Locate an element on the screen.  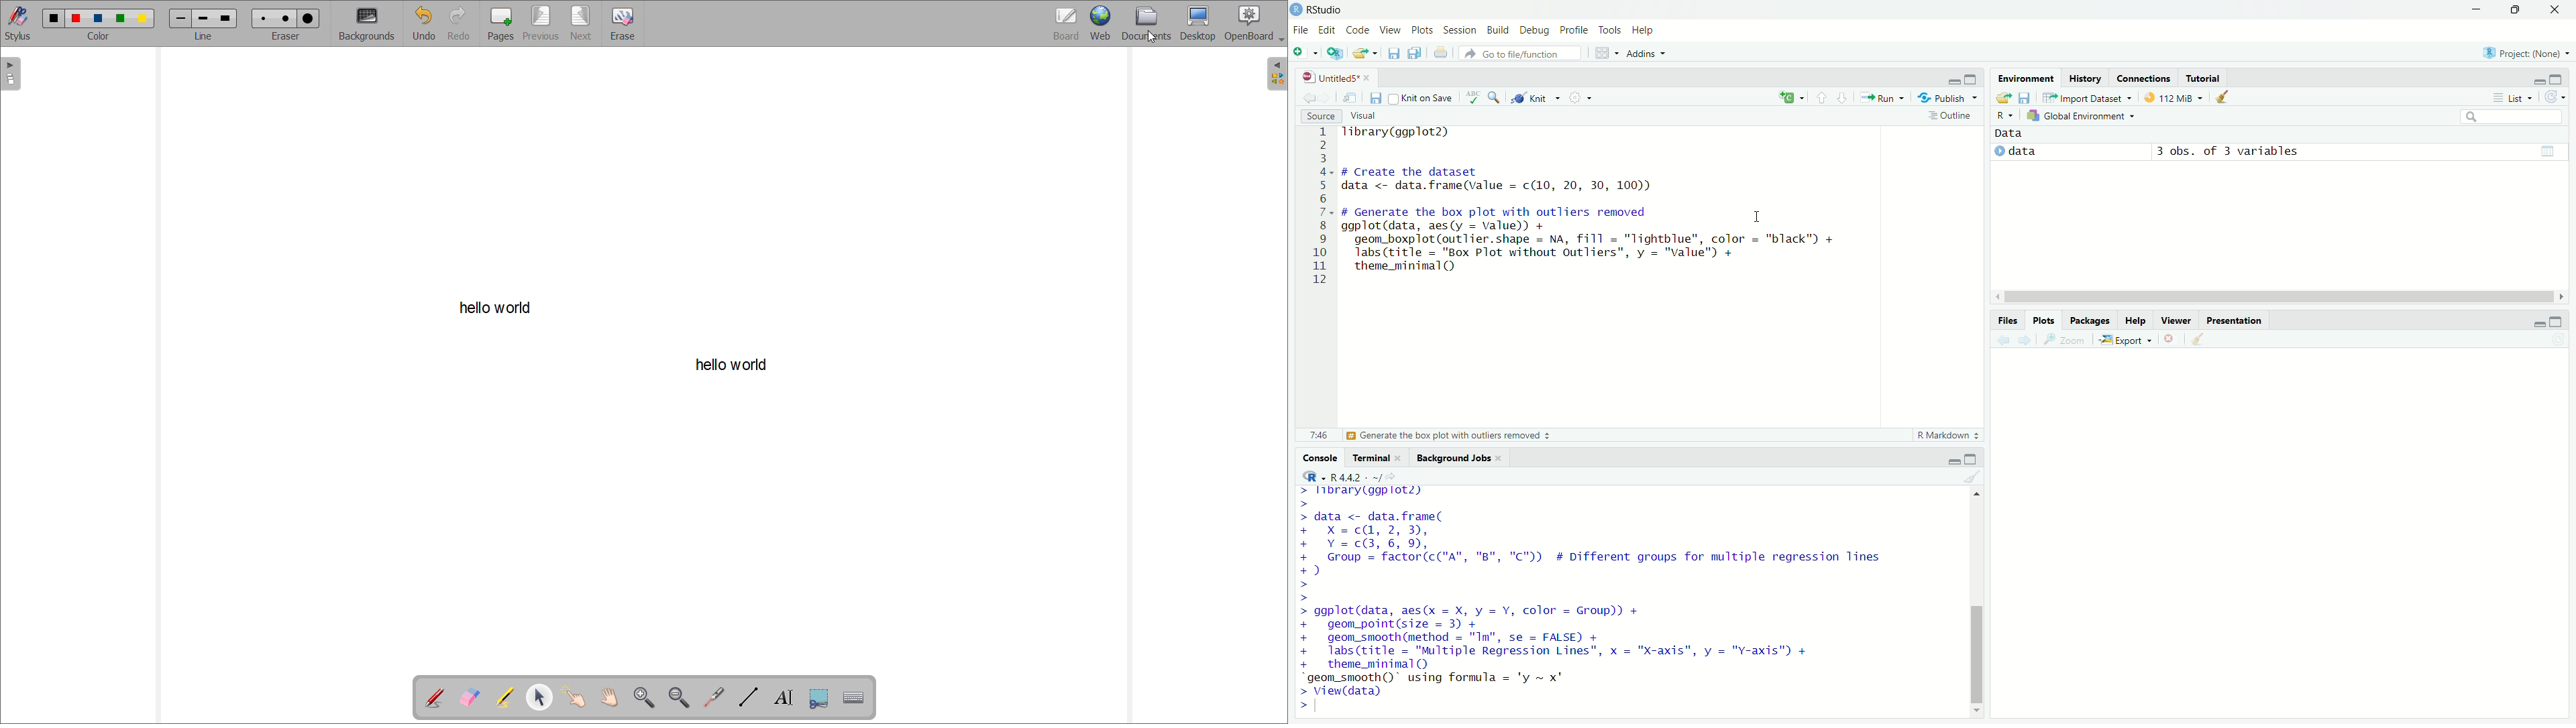
| Generate the box plot with outliers removed + is located at coordinates (1449, 436).